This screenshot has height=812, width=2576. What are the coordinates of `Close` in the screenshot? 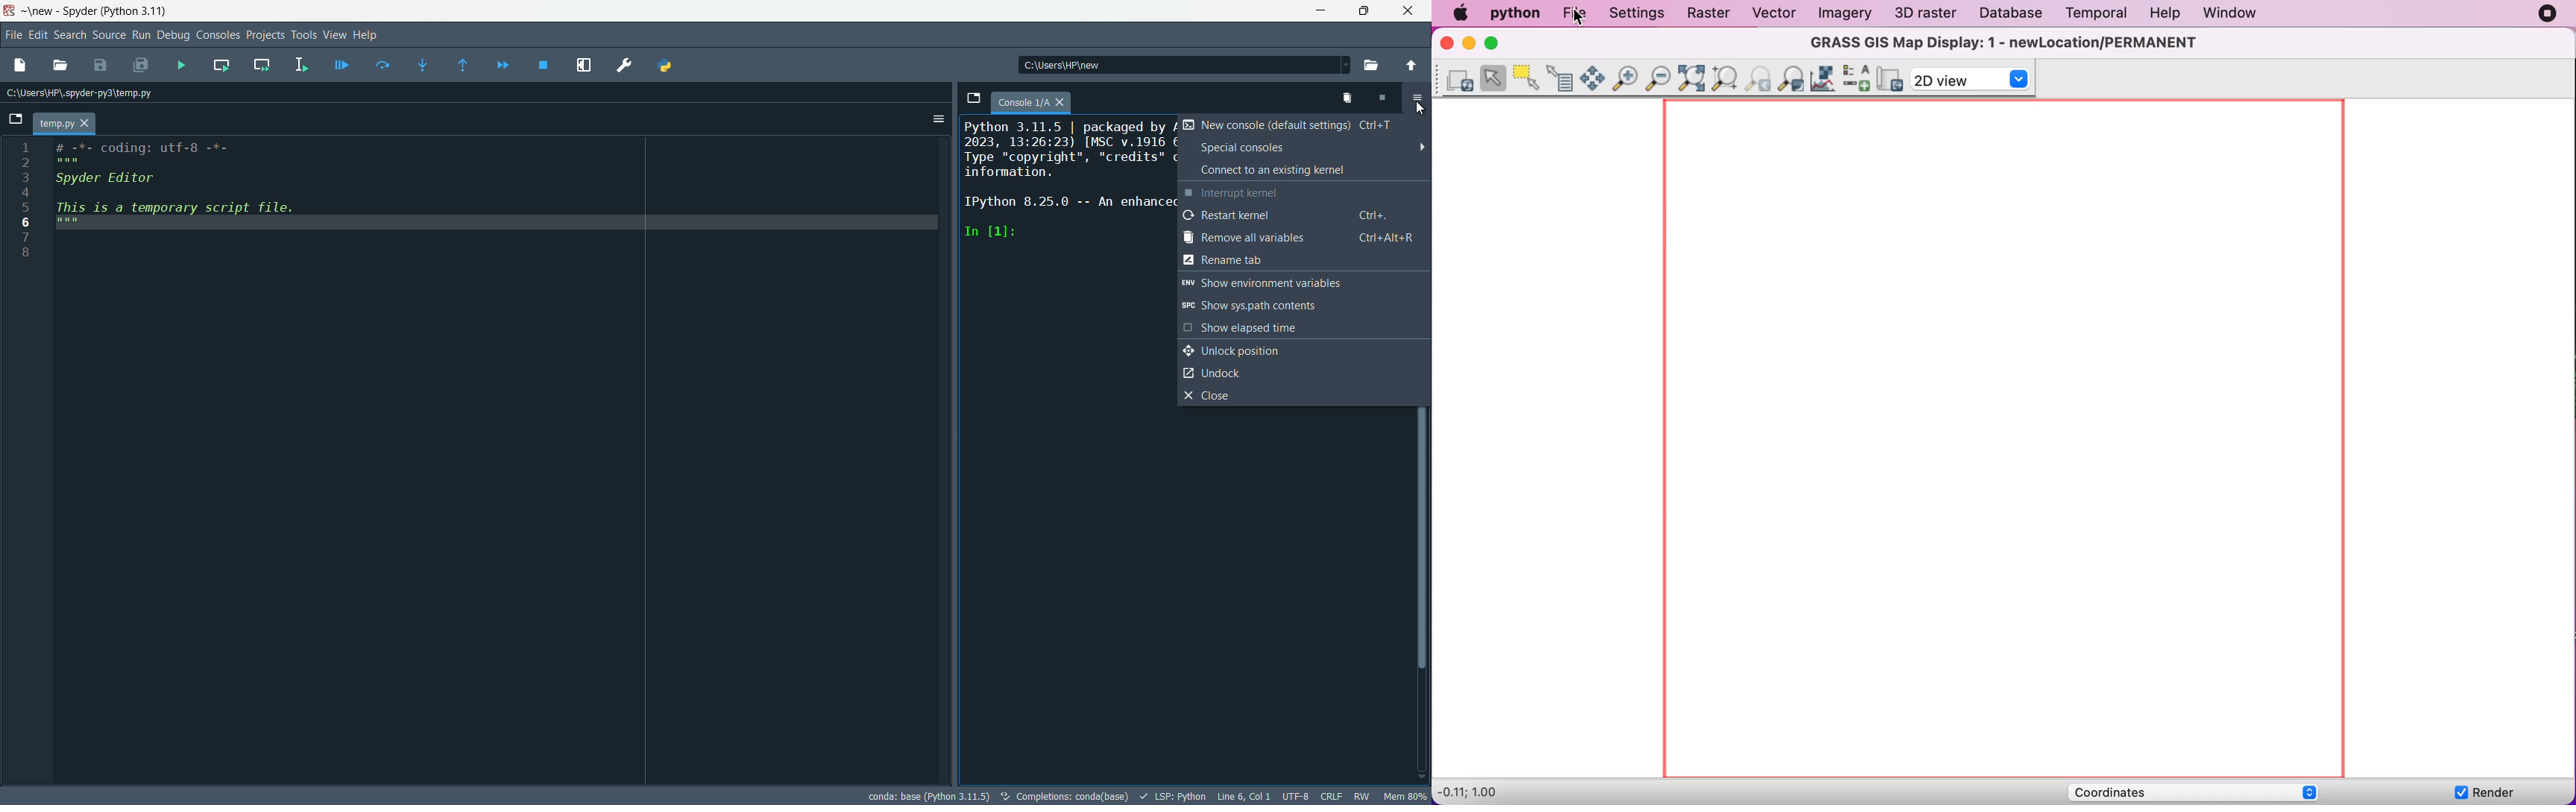 It's located at (1293, 396).